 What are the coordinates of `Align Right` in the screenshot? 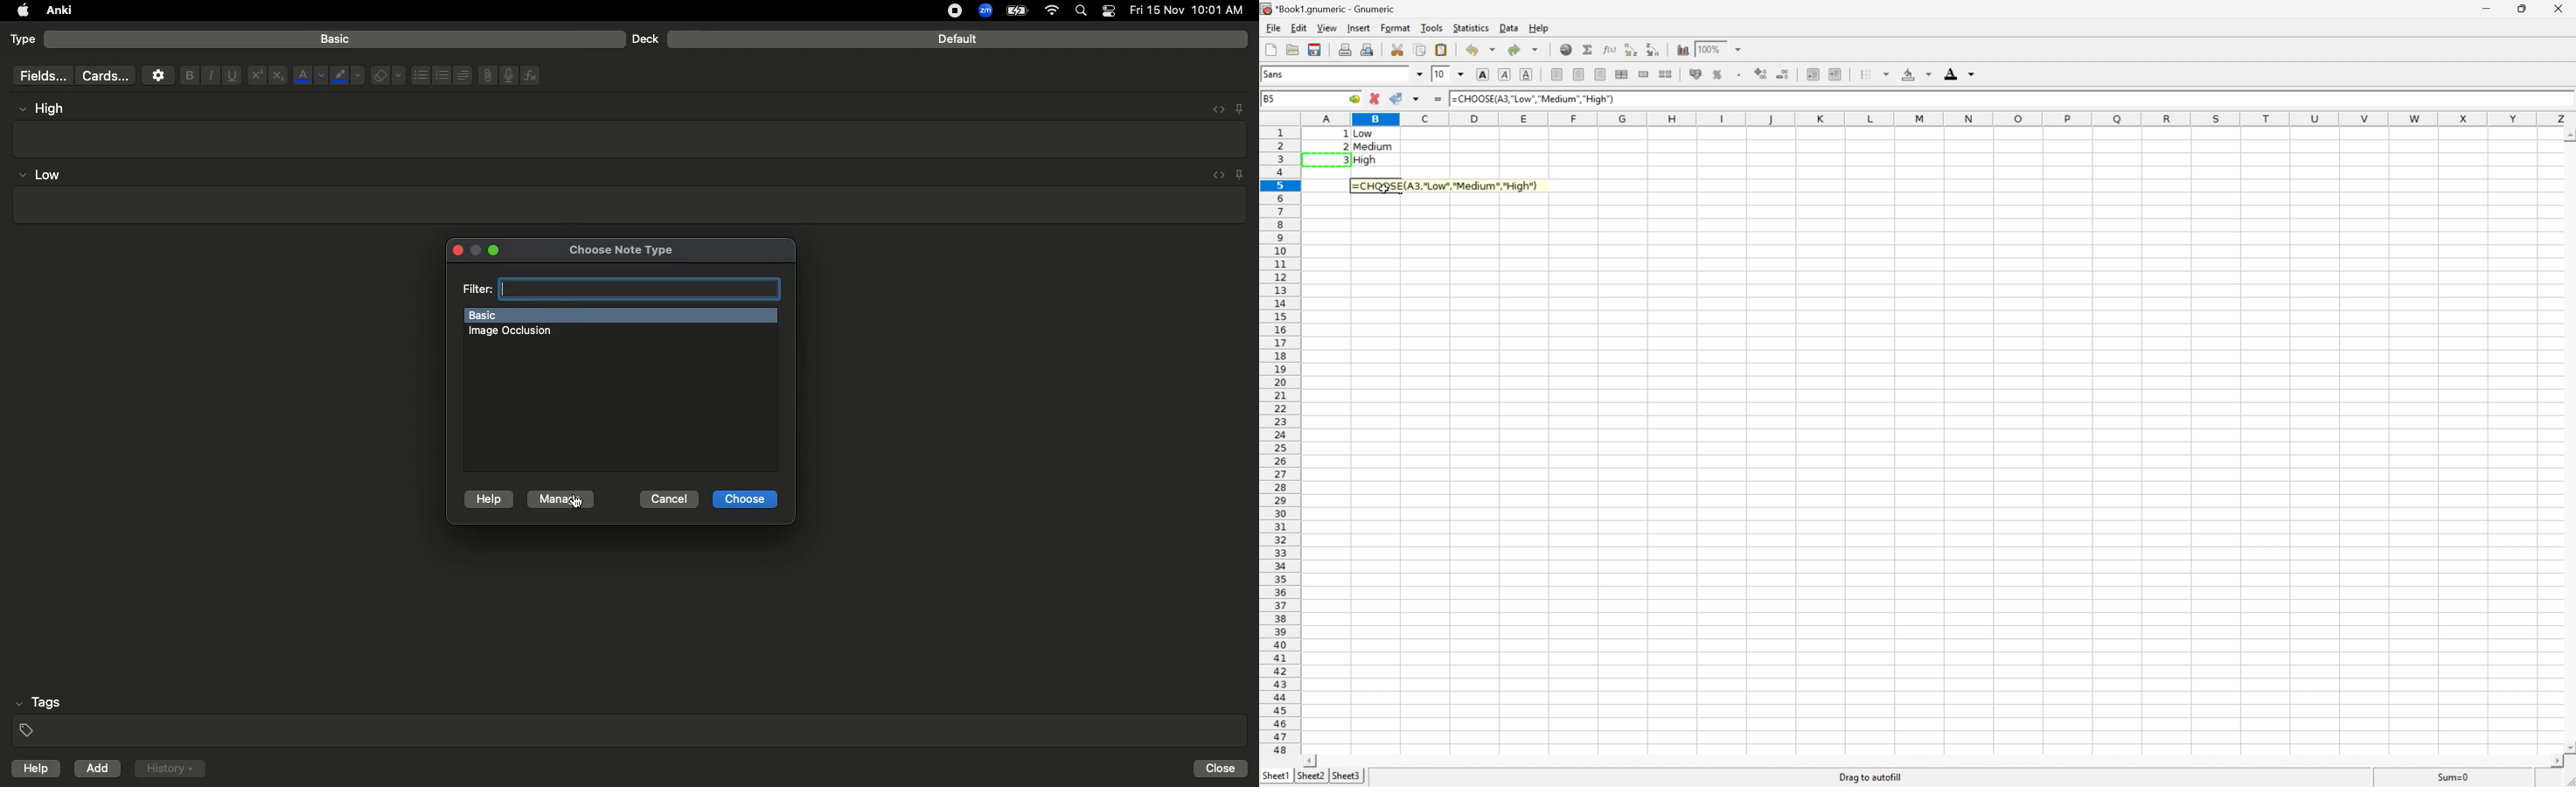 It's located at (1601, 75).